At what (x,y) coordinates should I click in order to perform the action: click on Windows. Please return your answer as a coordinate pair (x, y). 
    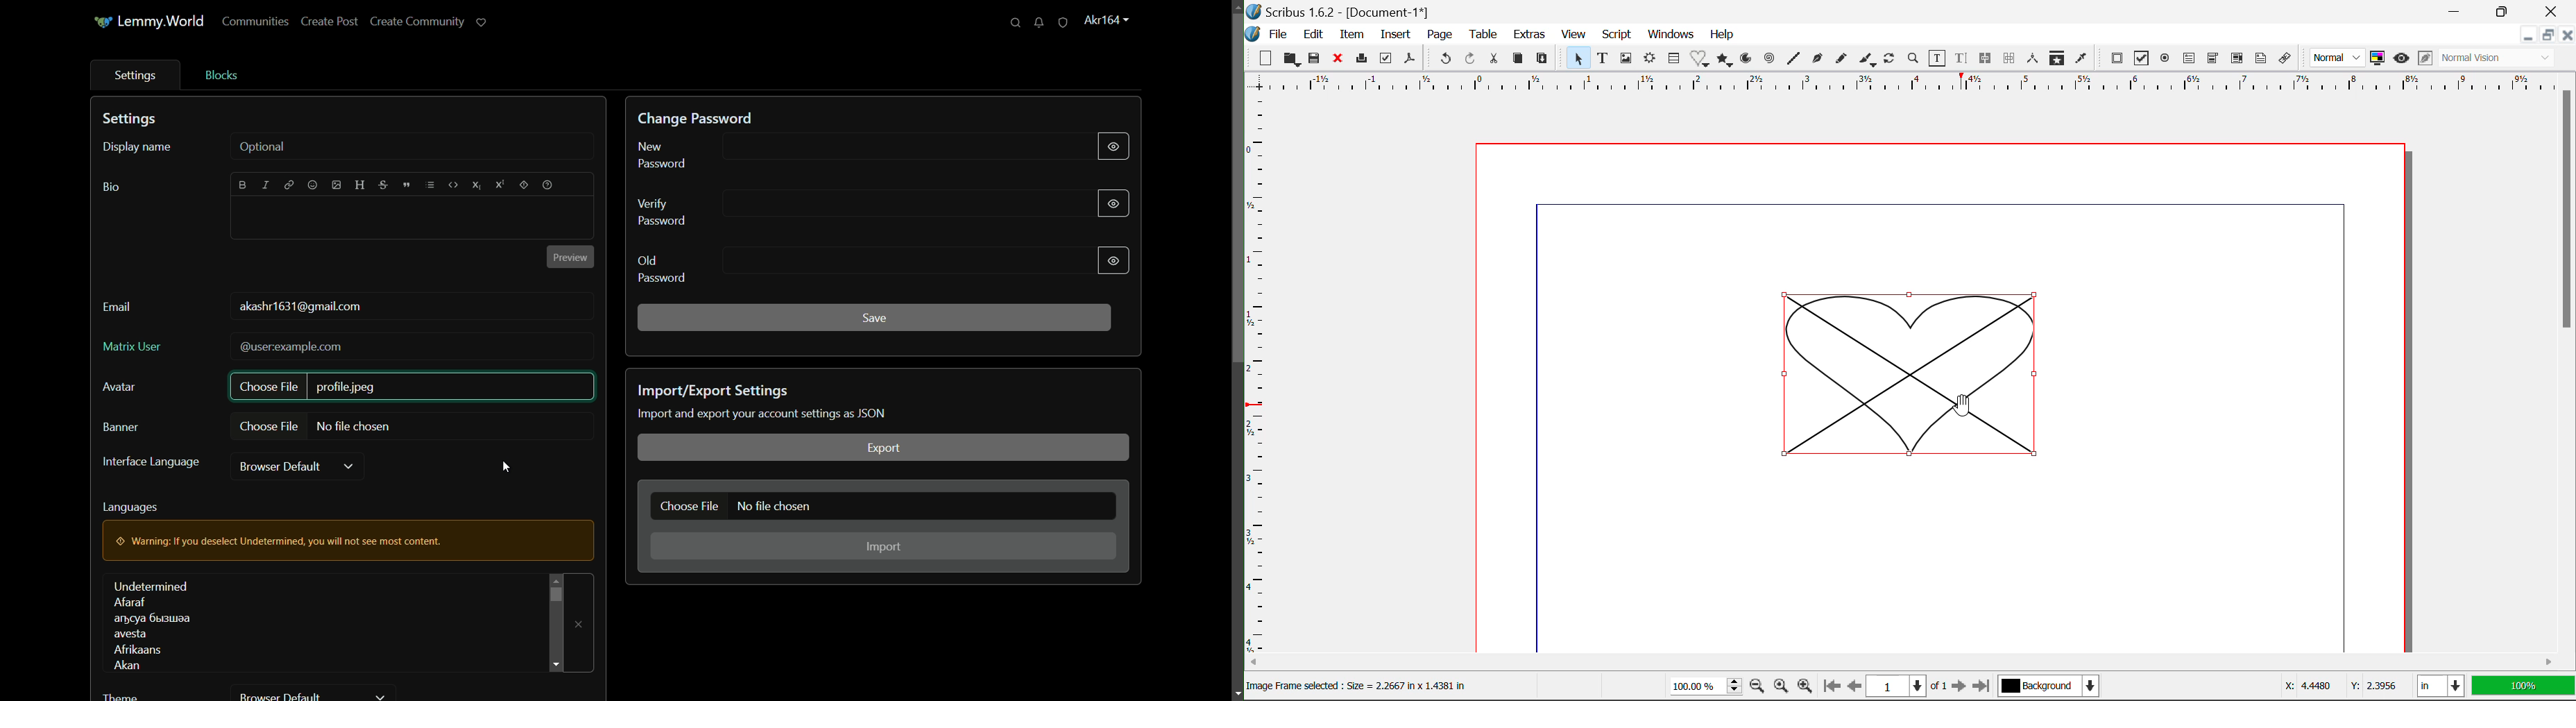
    Looking at the image, I should click on (1671, 35).